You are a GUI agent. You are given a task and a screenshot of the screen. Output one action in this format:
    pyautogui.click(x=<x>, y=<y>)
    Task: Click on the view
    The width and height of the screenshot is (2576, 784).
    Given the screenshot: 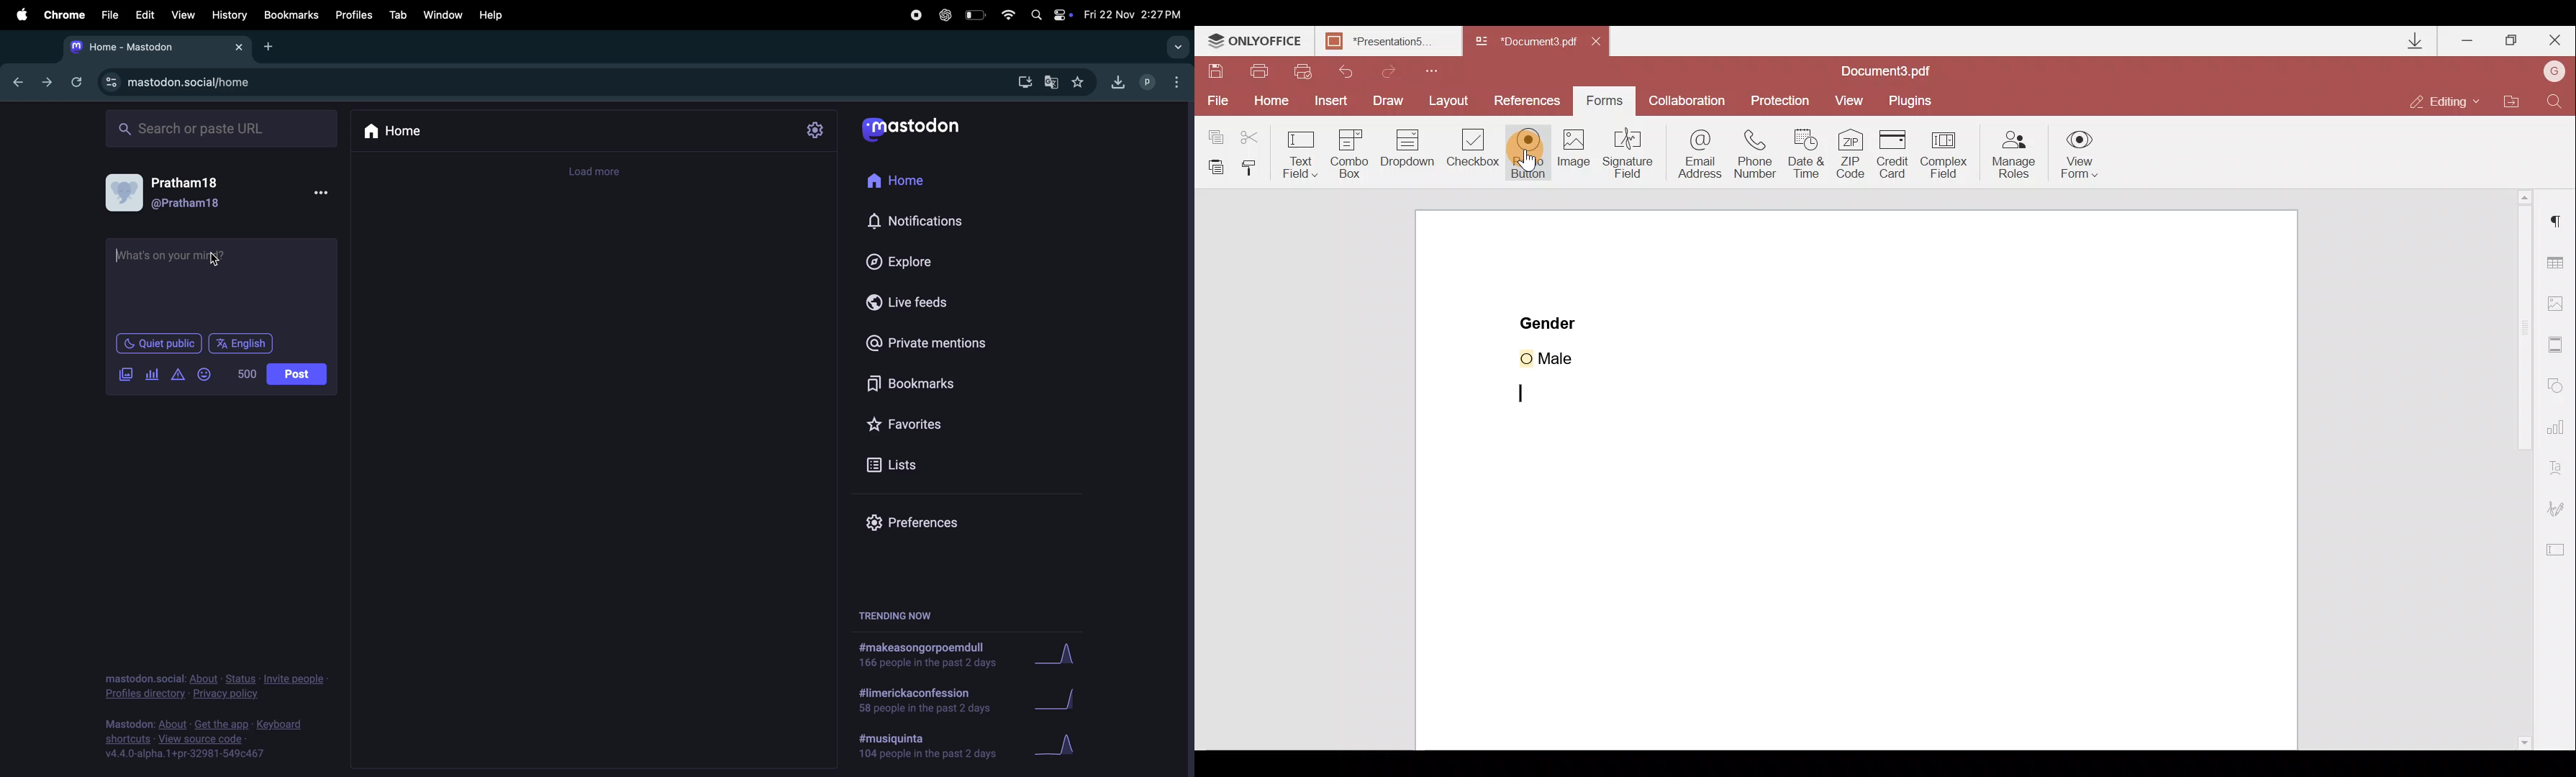 What is the action you would take?
    pyautogui.click(x=182, y=13)
    